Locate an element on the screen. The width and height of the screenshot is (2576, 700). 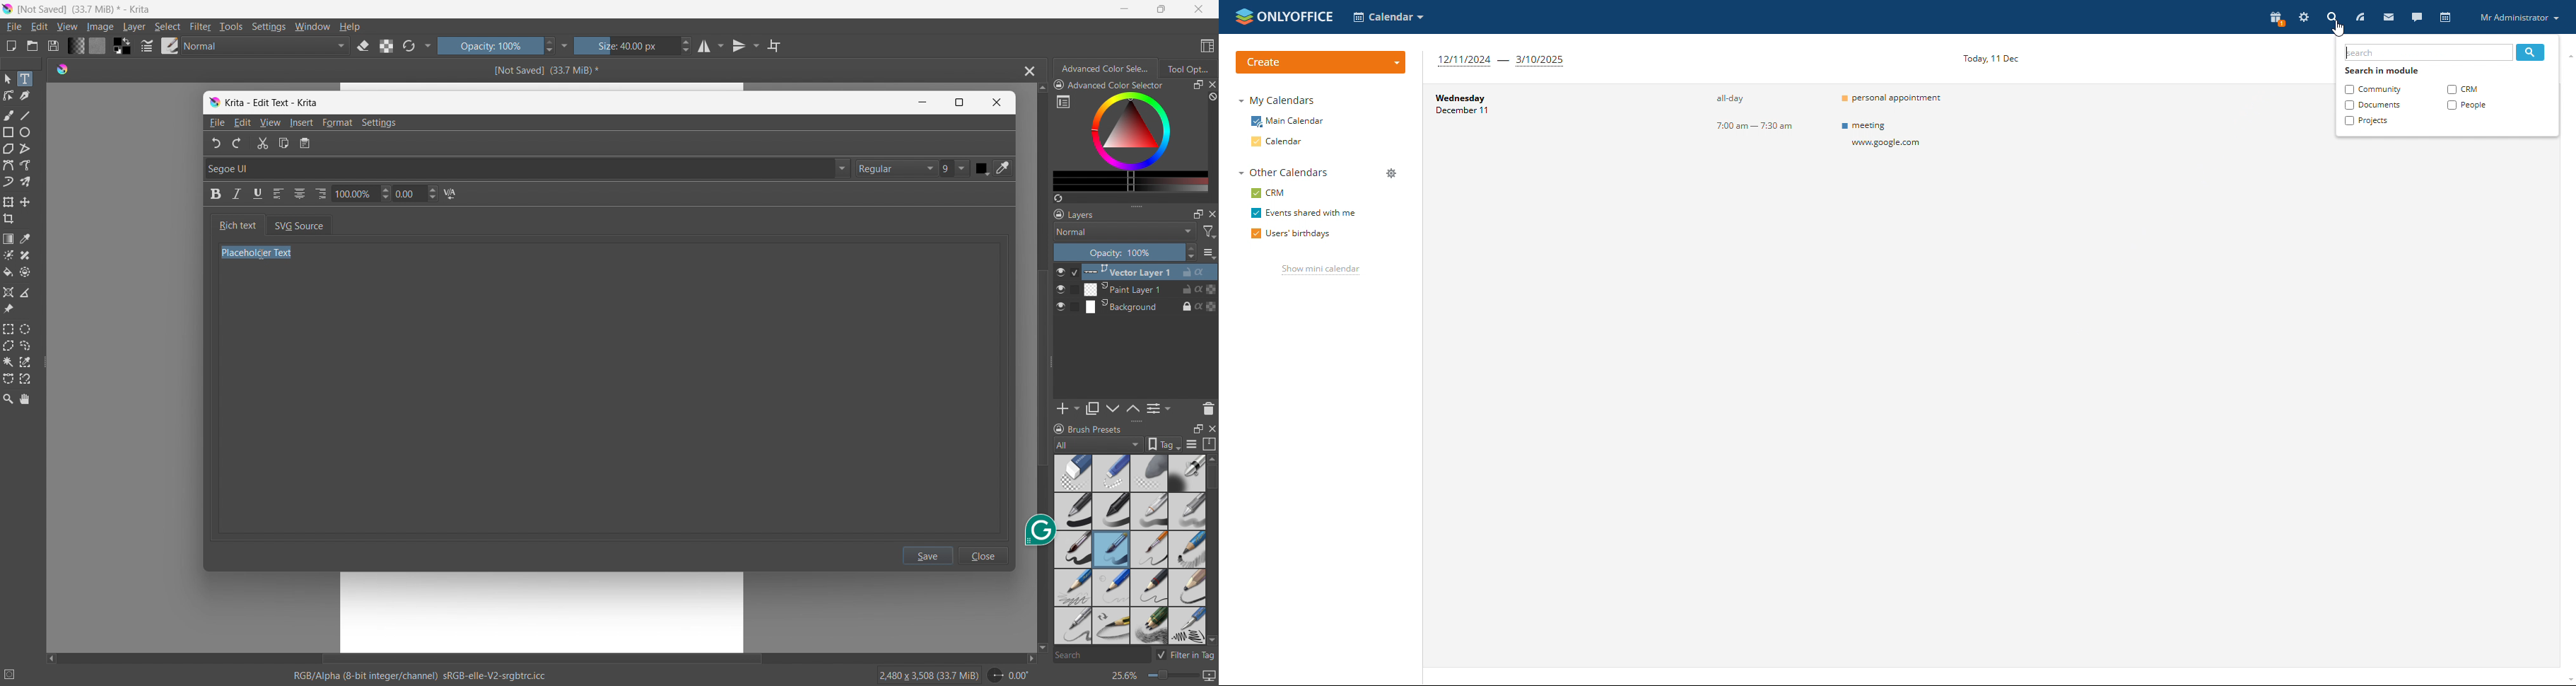
text tool selected is located at coordinates (24, 79).